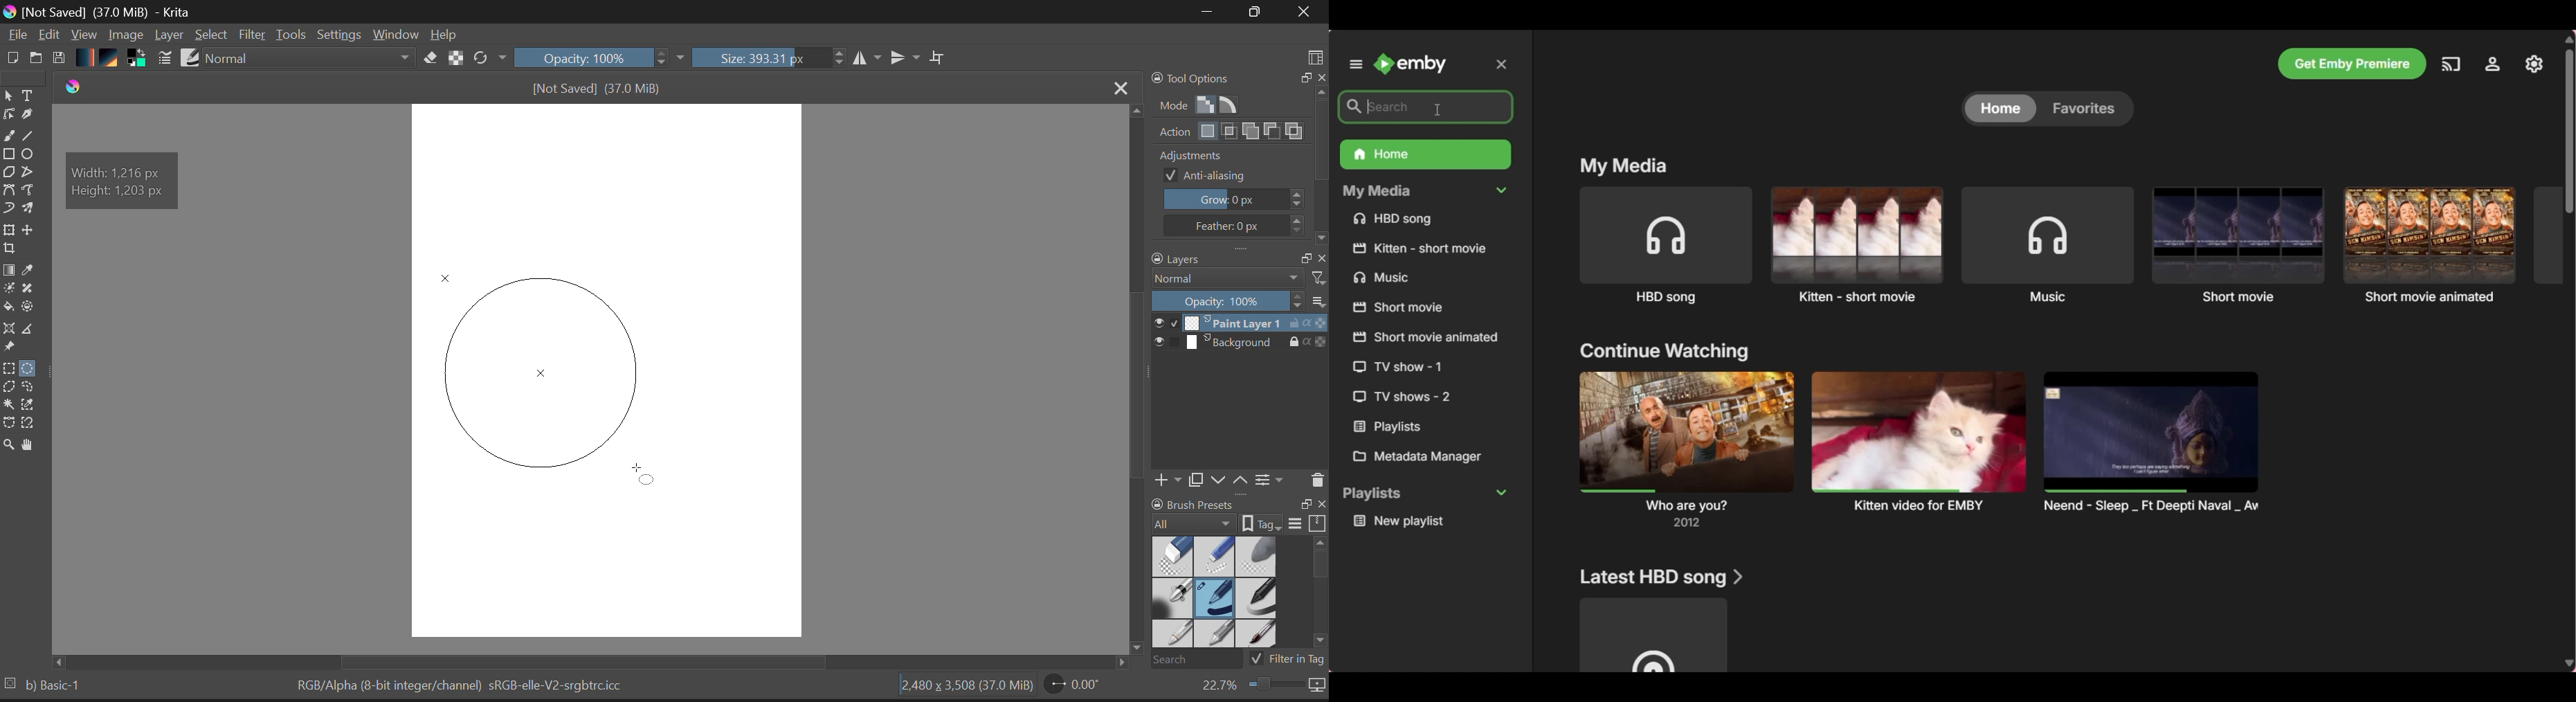 The image size is (2576, 728). What do you see at coordinates (30, 272) in the screenshot?
I see `Eyedropper` at bounding box center [30, 272].